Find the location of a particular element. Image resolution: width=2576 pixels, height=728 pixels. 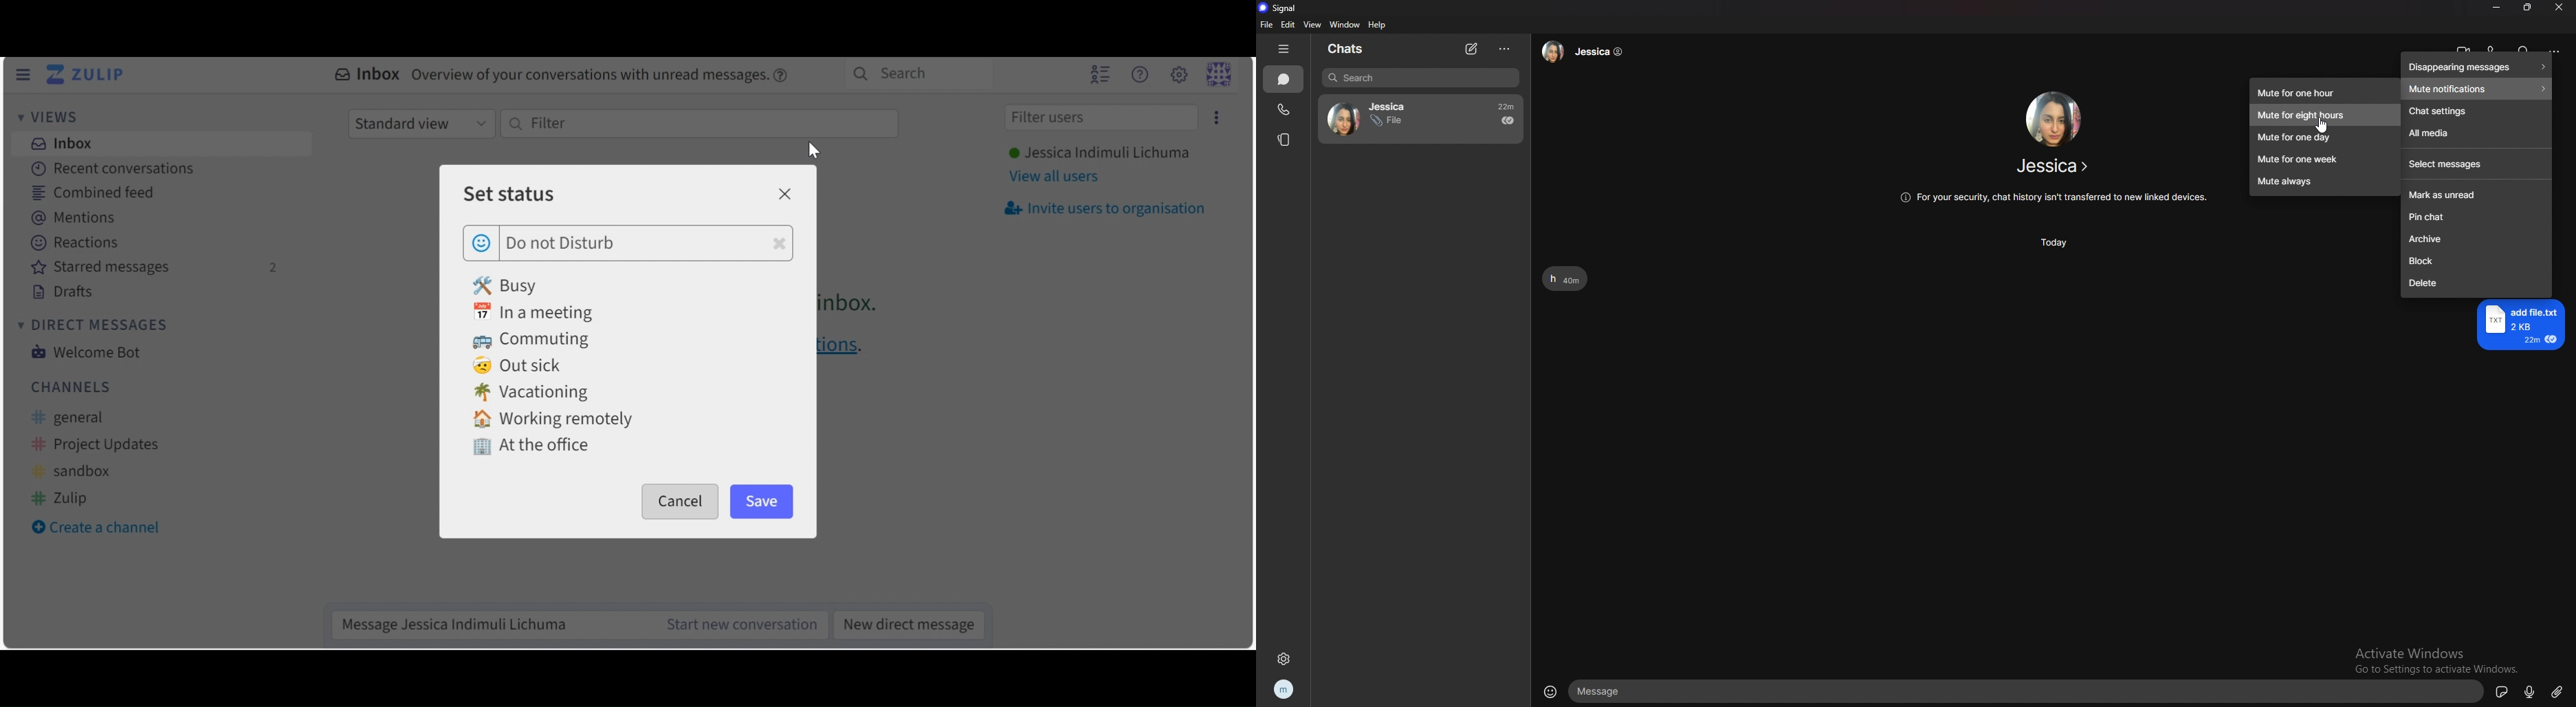

Direct Messages is located at coordinates (91, 325).